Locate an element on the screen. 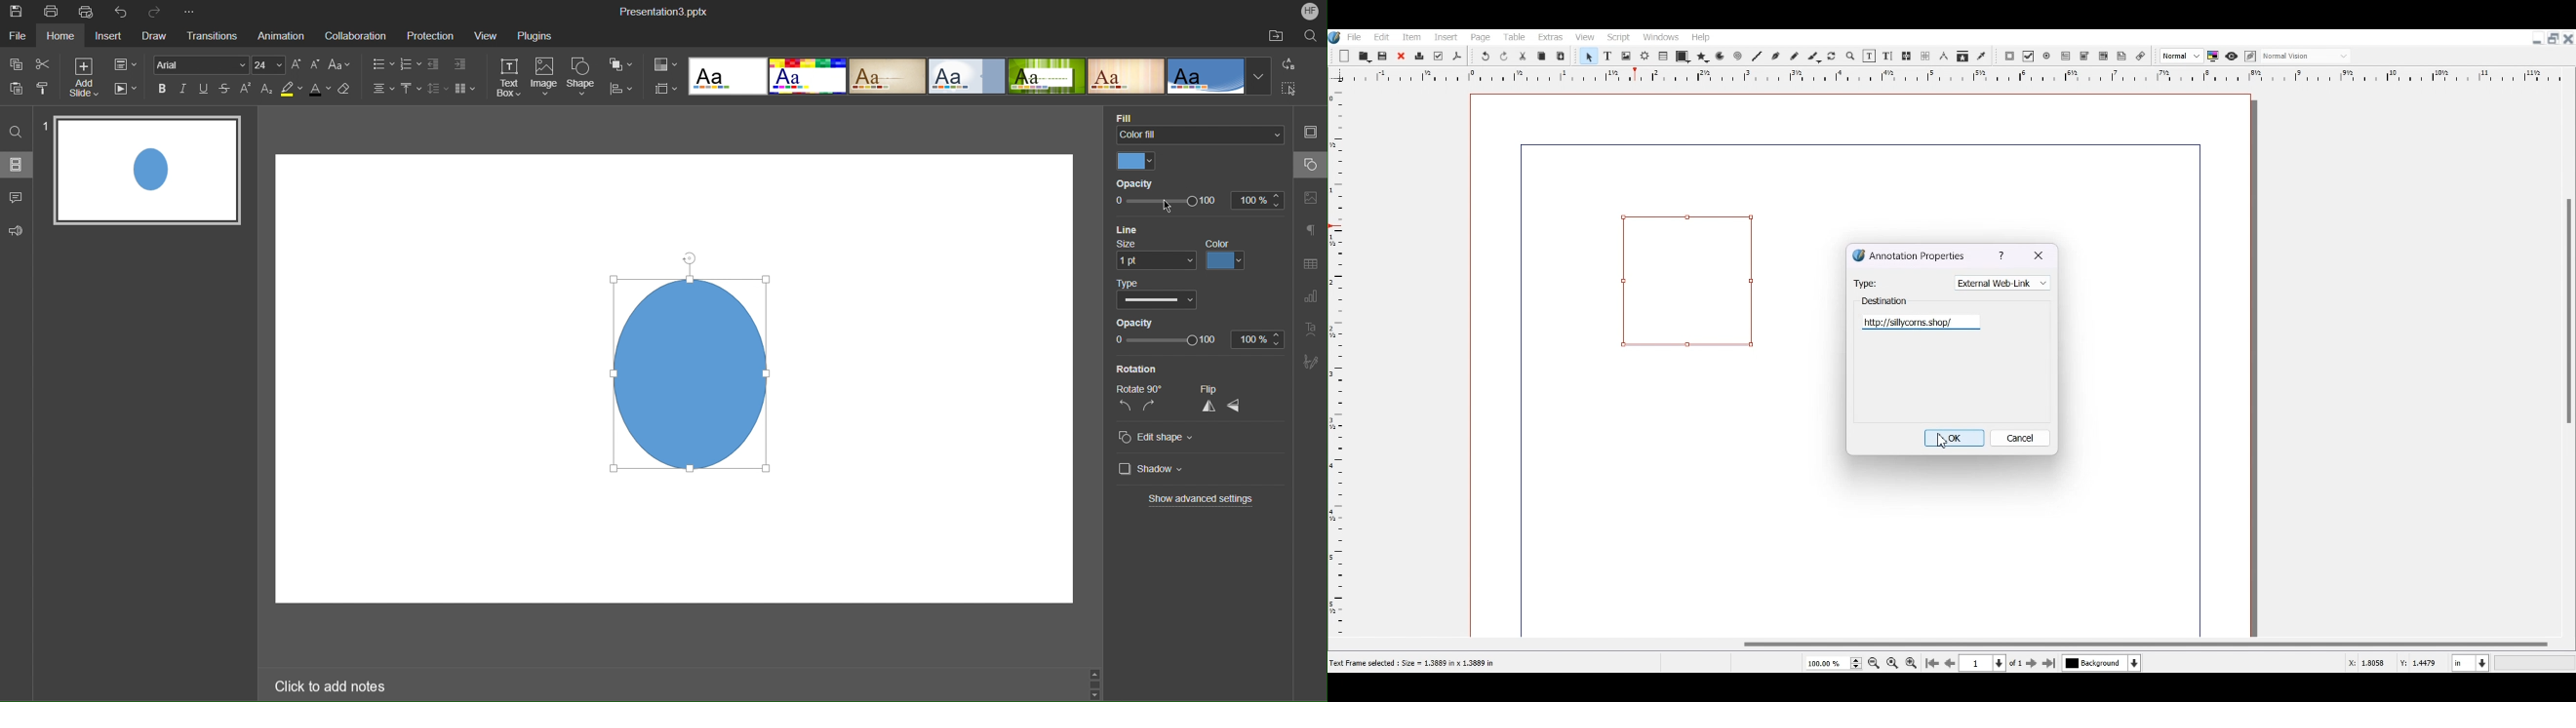 This screenshot has width=2576, height=728. Close is located at coordinates (1401, 57).